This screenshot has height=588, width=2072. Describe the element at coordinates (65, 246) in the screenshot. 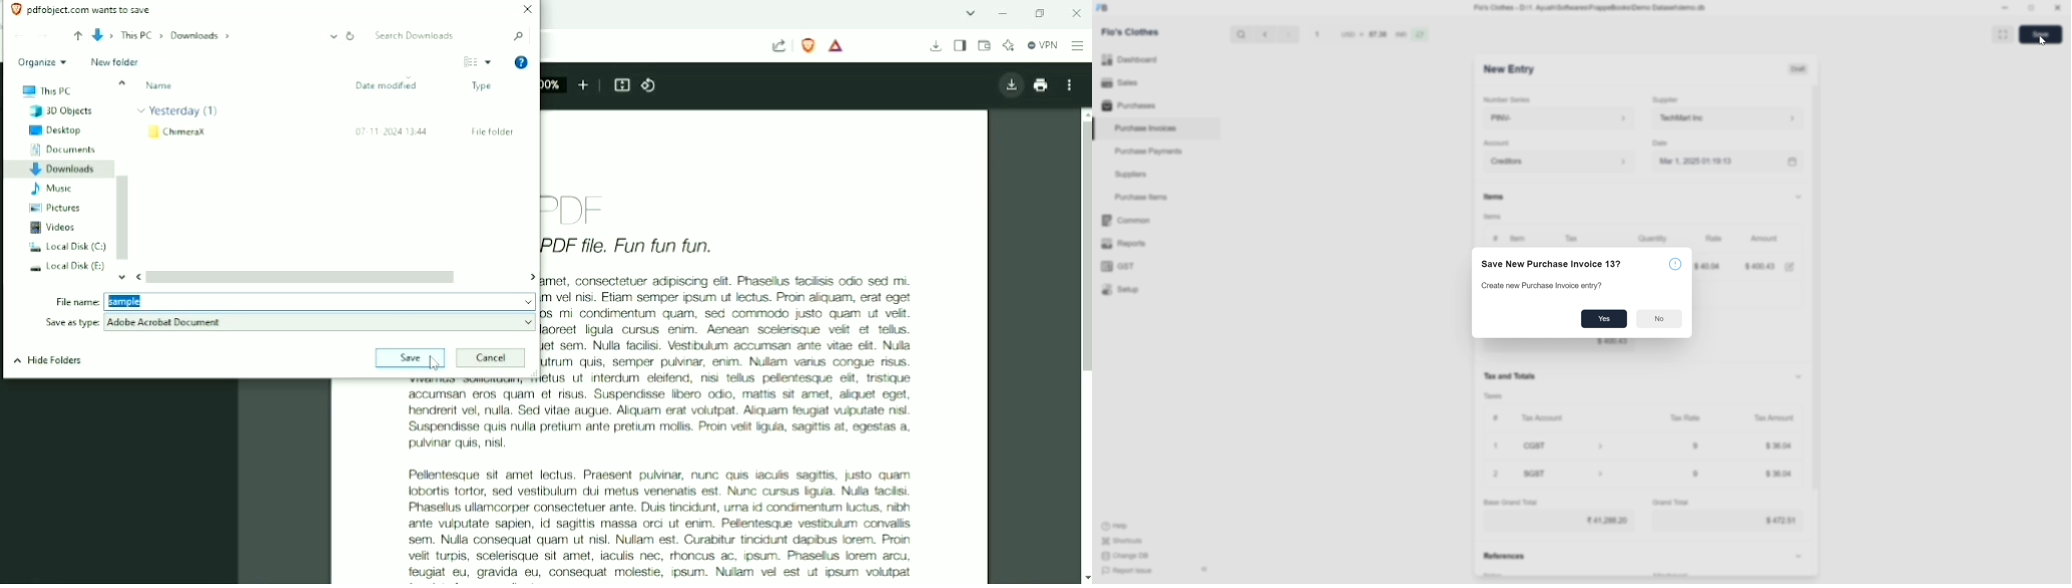

I see `Local Disk (C:)` at that location.